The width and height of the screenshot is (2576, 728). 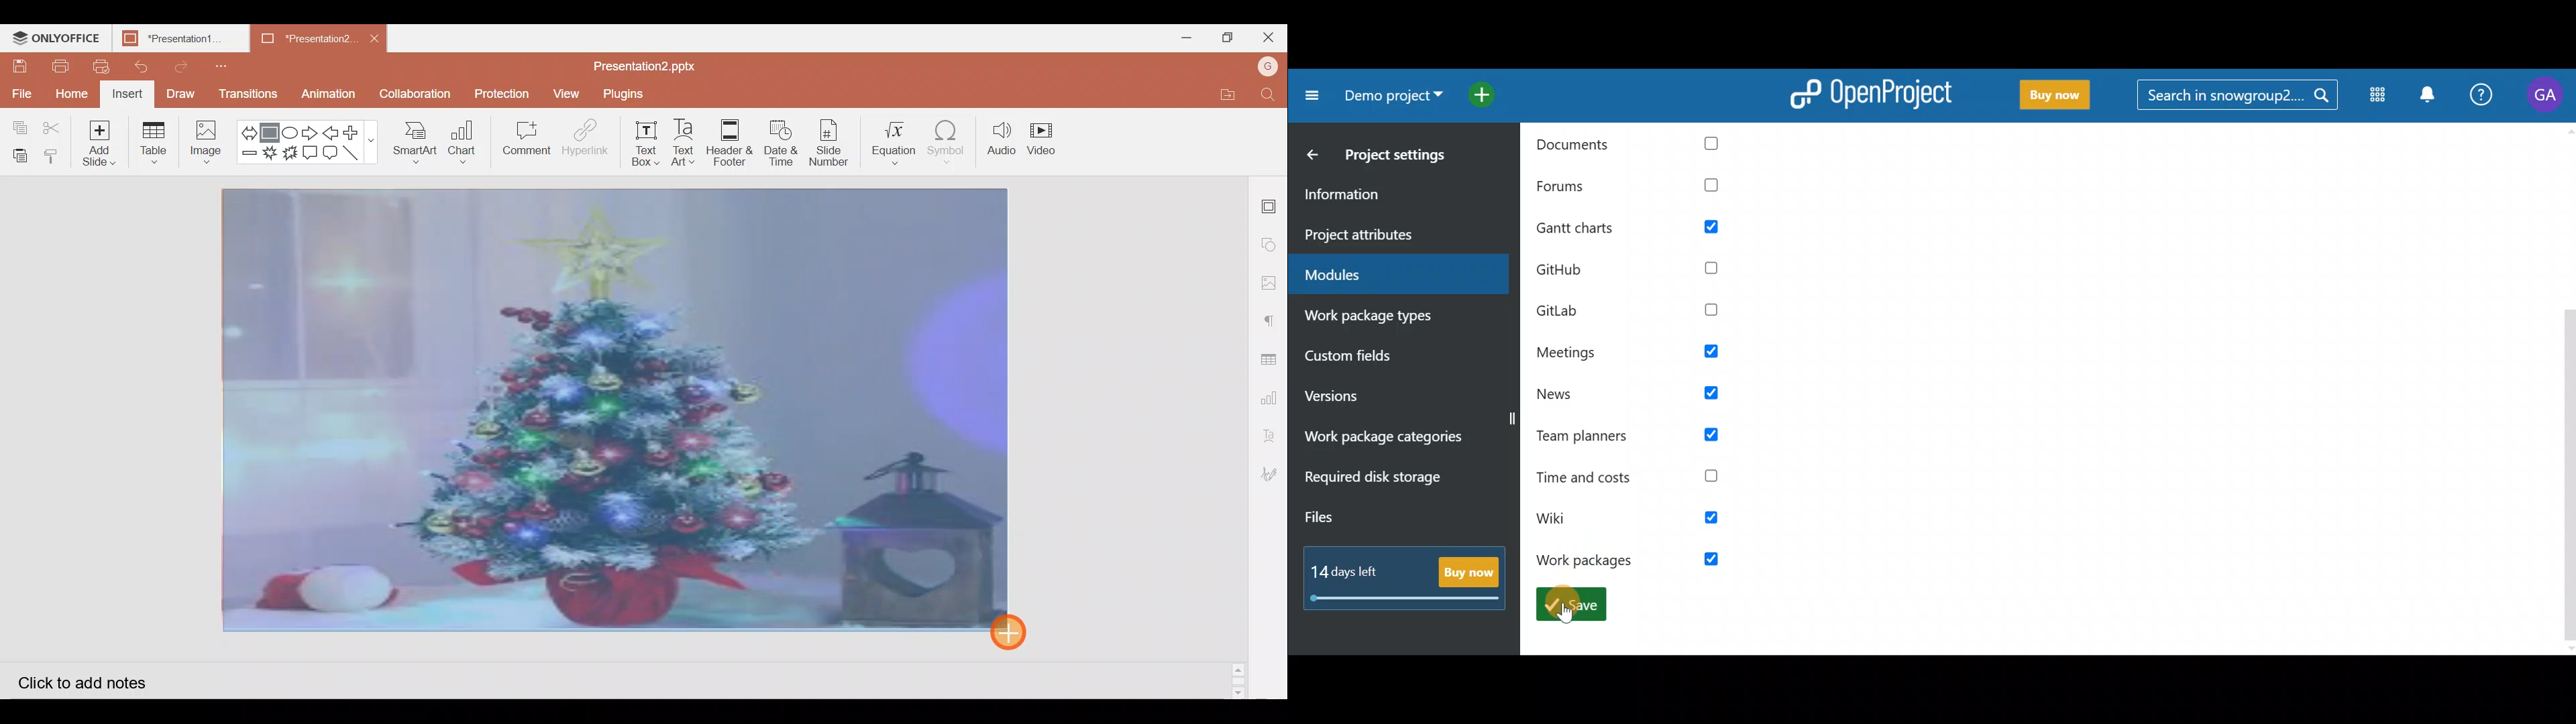 What do you see at coordinates (414, 145) in the screenshot?
I see `SmartArt` at bounding box center [414, 145].